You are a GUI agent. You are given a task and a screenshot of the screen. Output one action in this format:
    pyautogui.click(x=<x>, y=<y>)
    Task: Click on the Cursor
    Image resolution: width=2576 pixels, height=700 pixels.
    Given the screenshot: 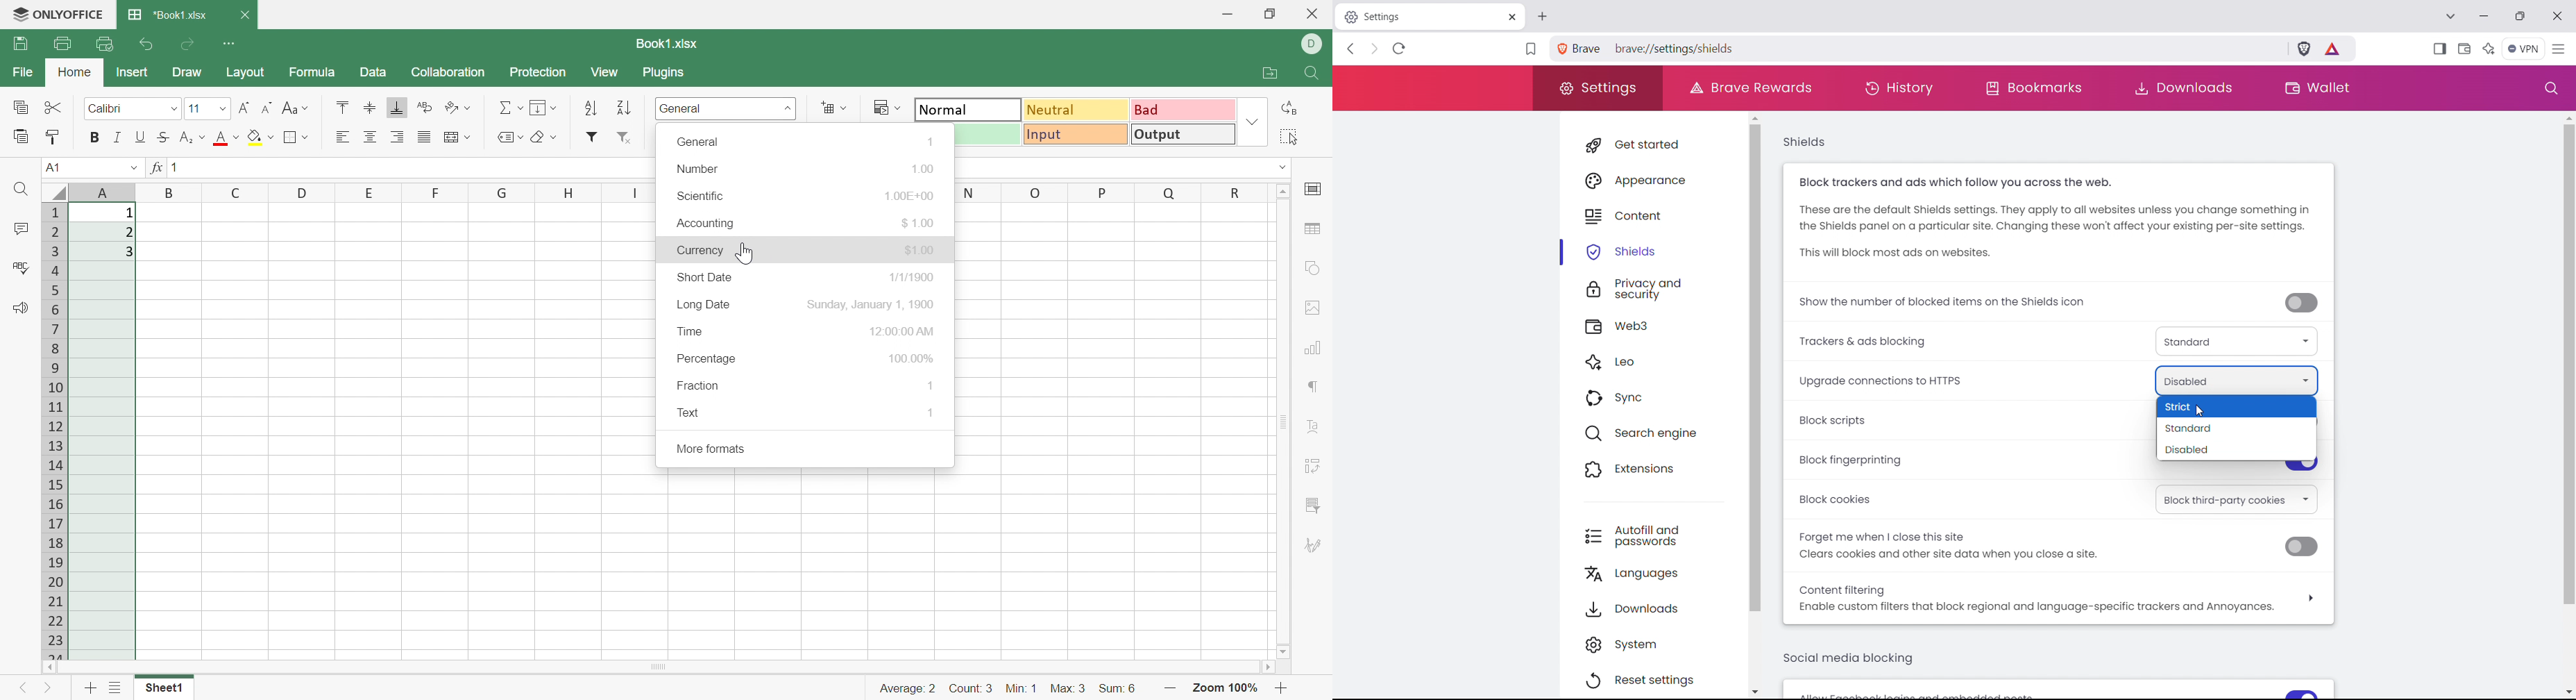 What is the action you would take?
    pyautogui.click(x=748, y=253)
    